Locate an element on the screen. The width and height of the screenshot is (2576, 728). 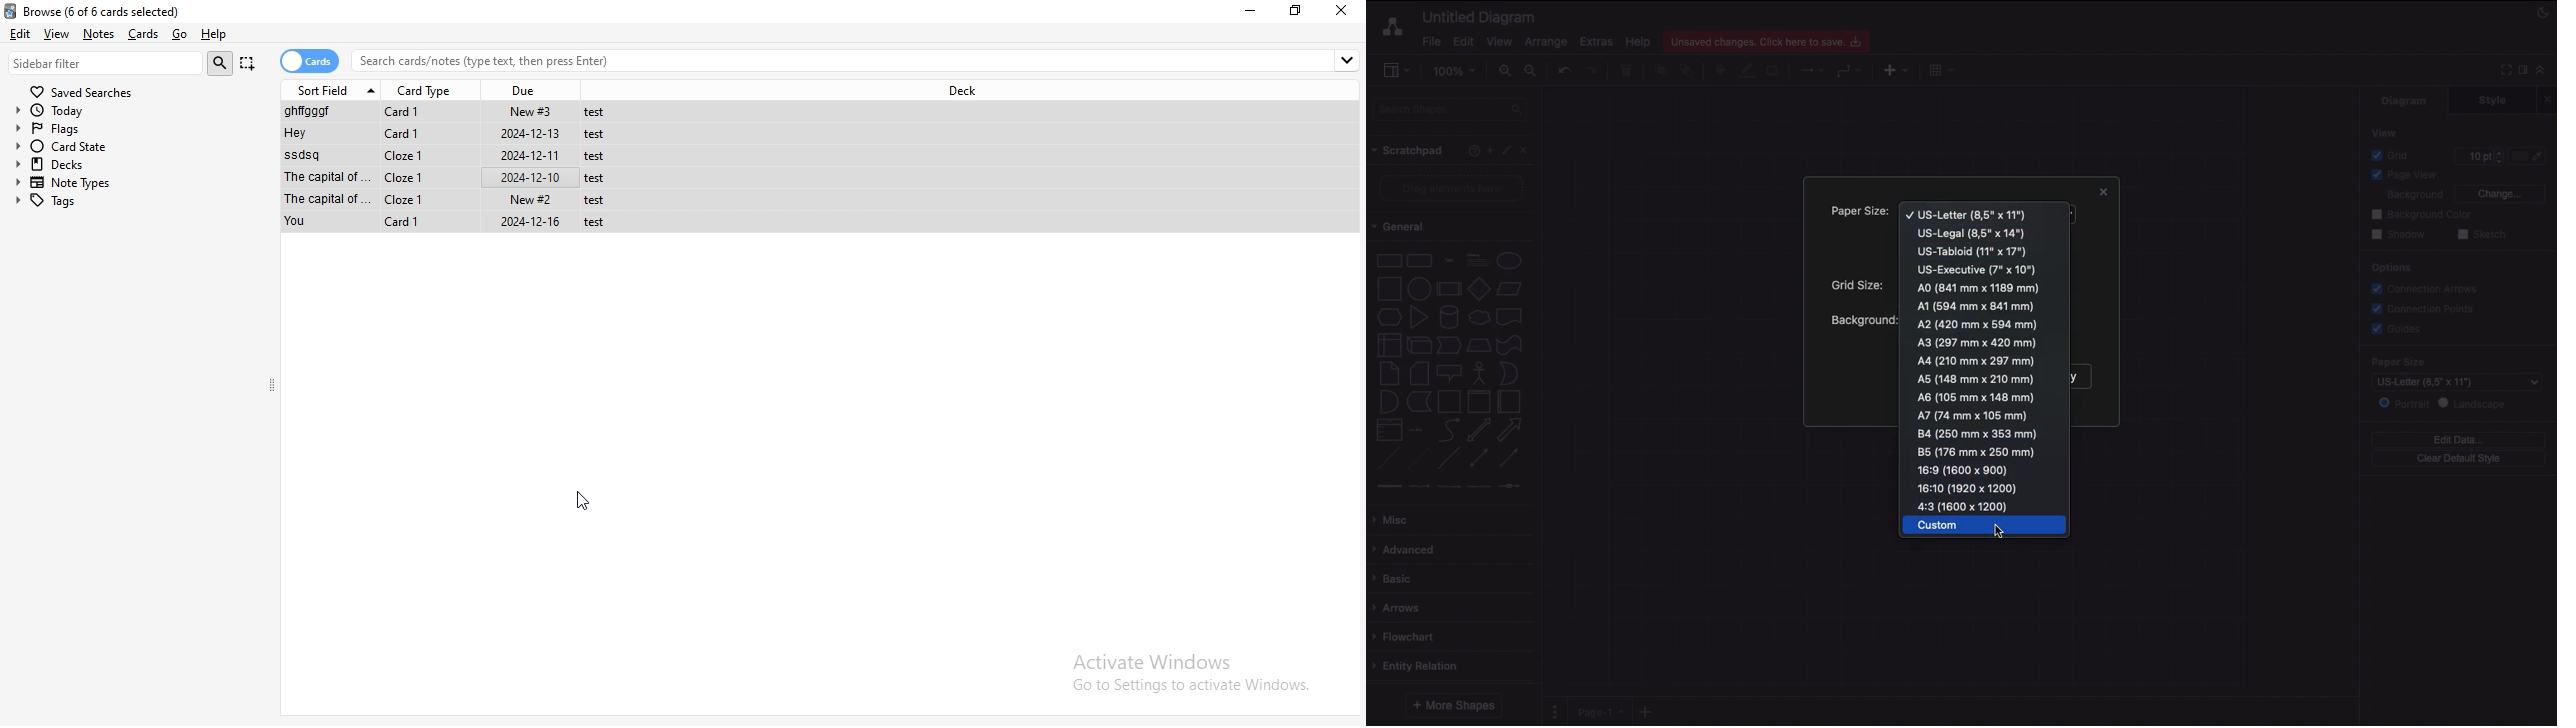
Arrange is located at coordinates (1547, 42).